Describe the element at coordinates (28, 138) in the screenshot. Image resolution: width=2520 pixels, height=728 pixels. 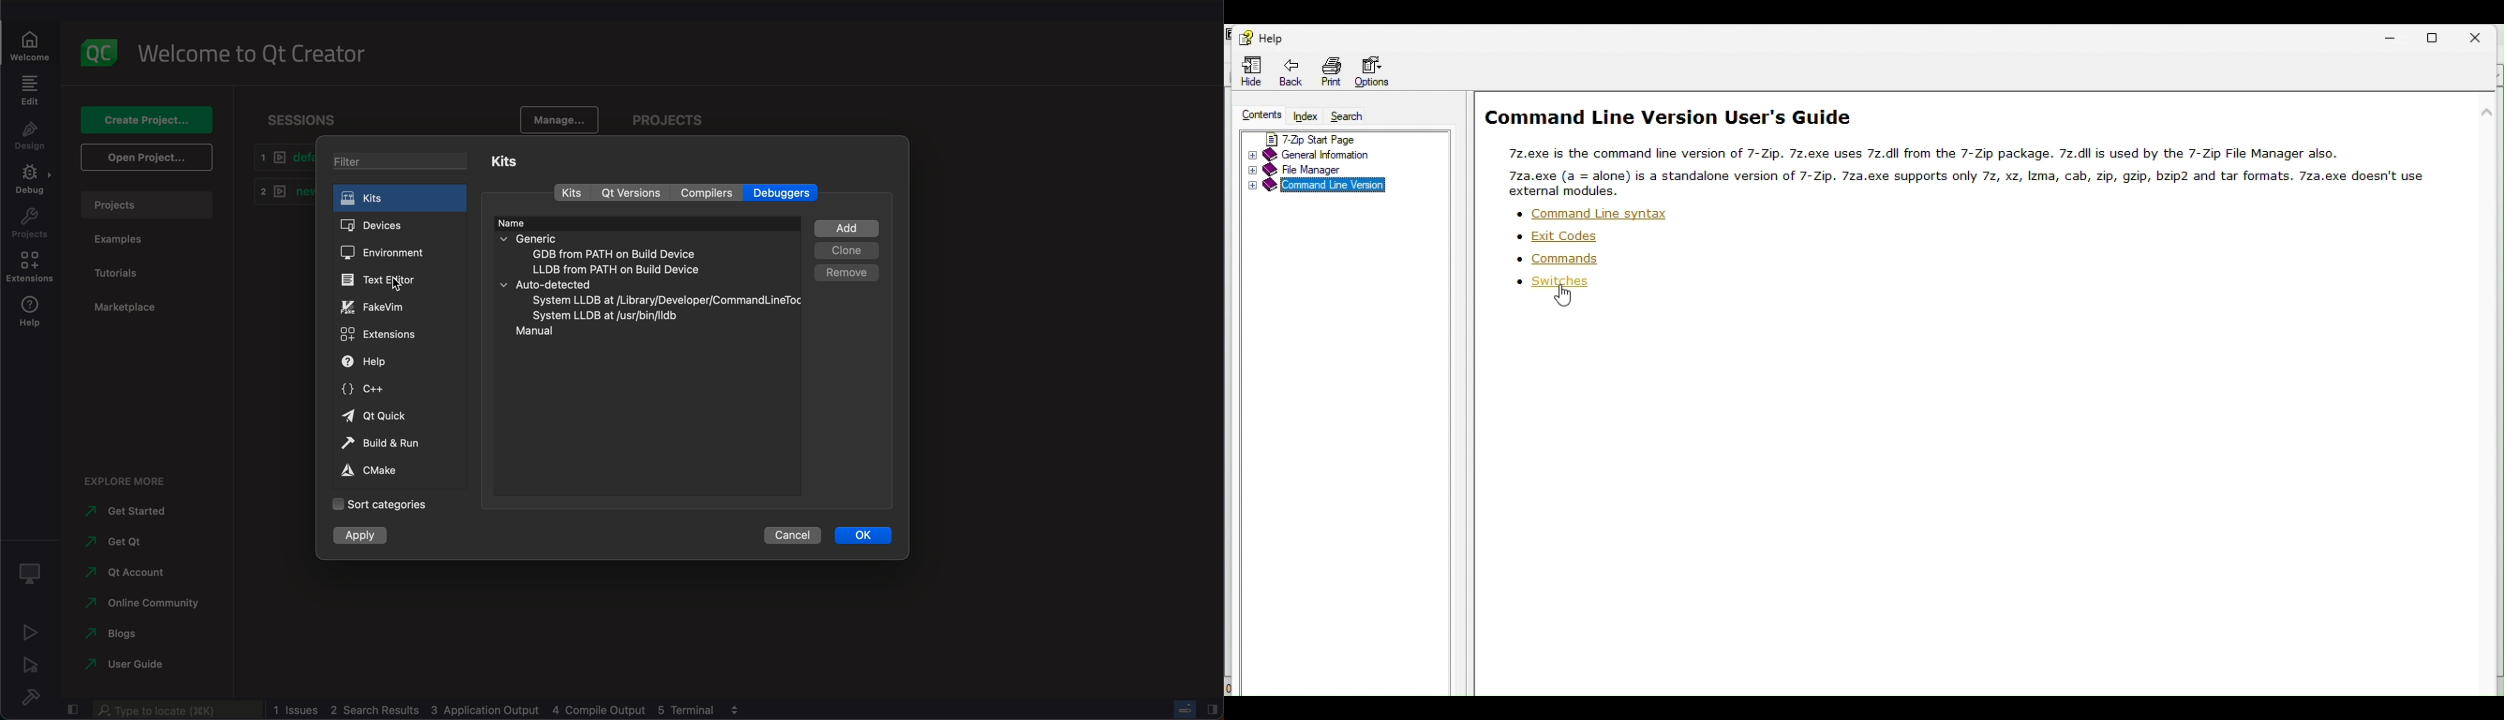
I see `design` at that location.